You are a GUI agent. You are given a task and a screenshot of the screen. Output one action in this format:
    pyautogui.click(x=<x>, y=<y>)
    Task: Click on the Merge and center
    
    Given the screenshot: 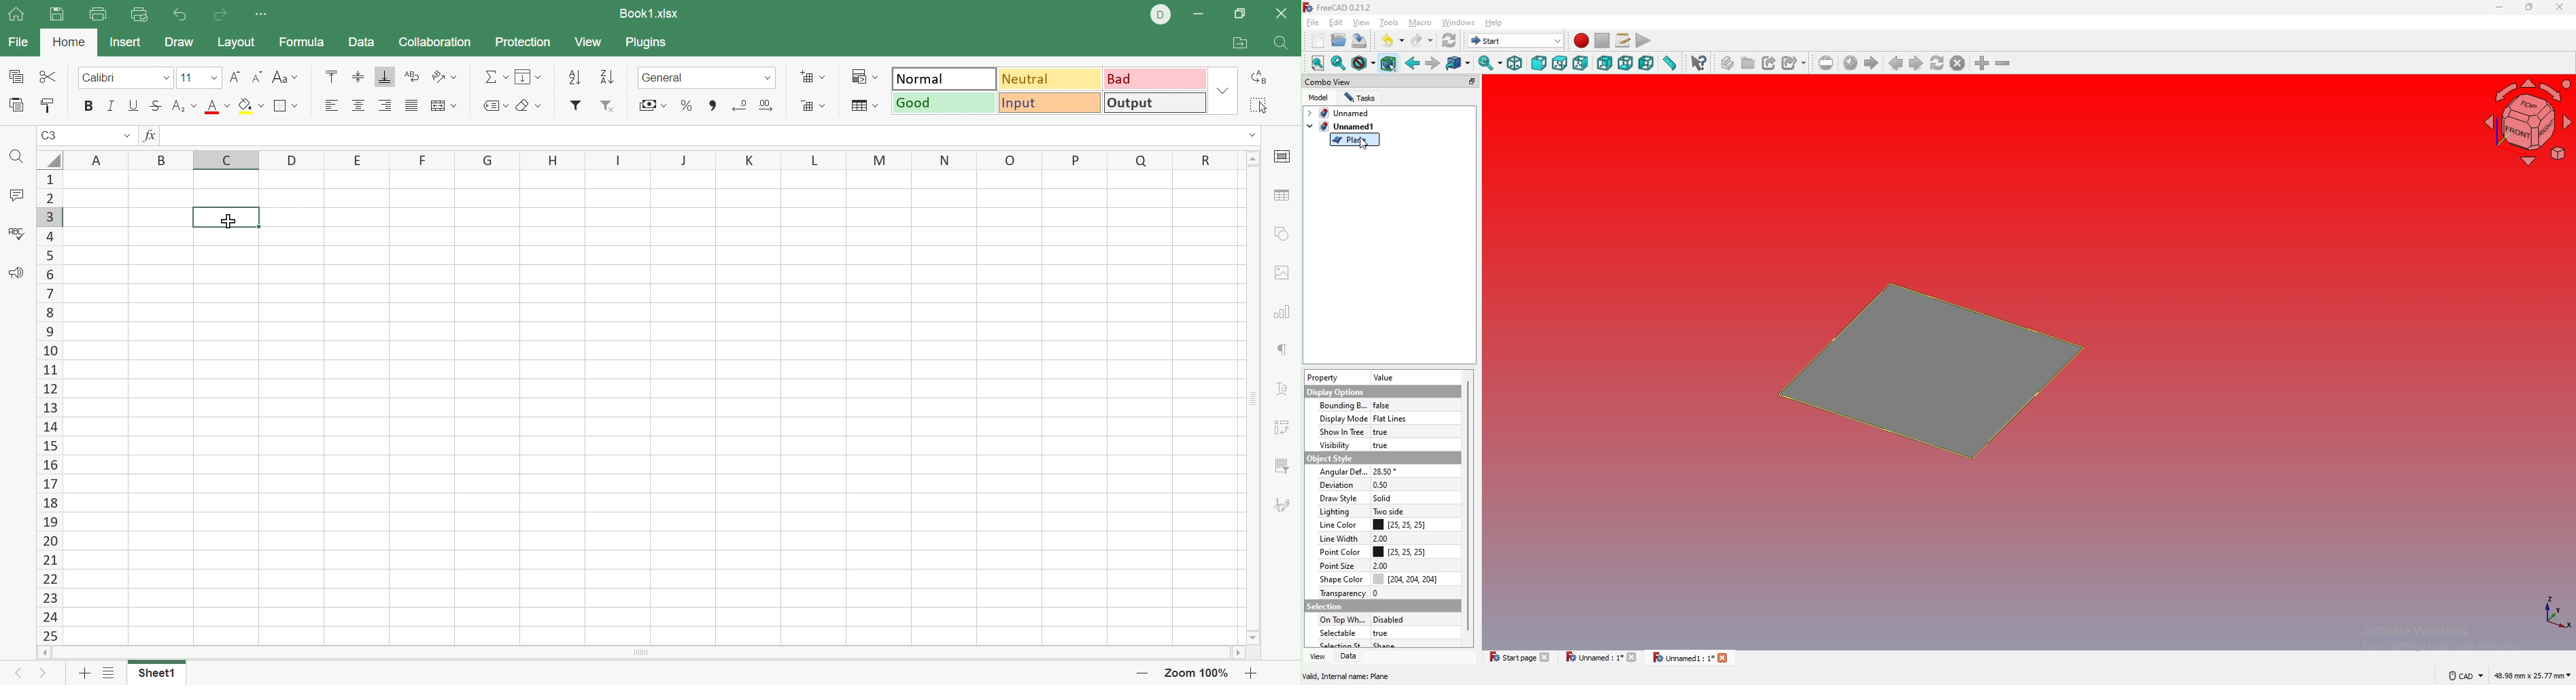 What is the action you would take?
    pyautogui.click(x=445, y=107)
    